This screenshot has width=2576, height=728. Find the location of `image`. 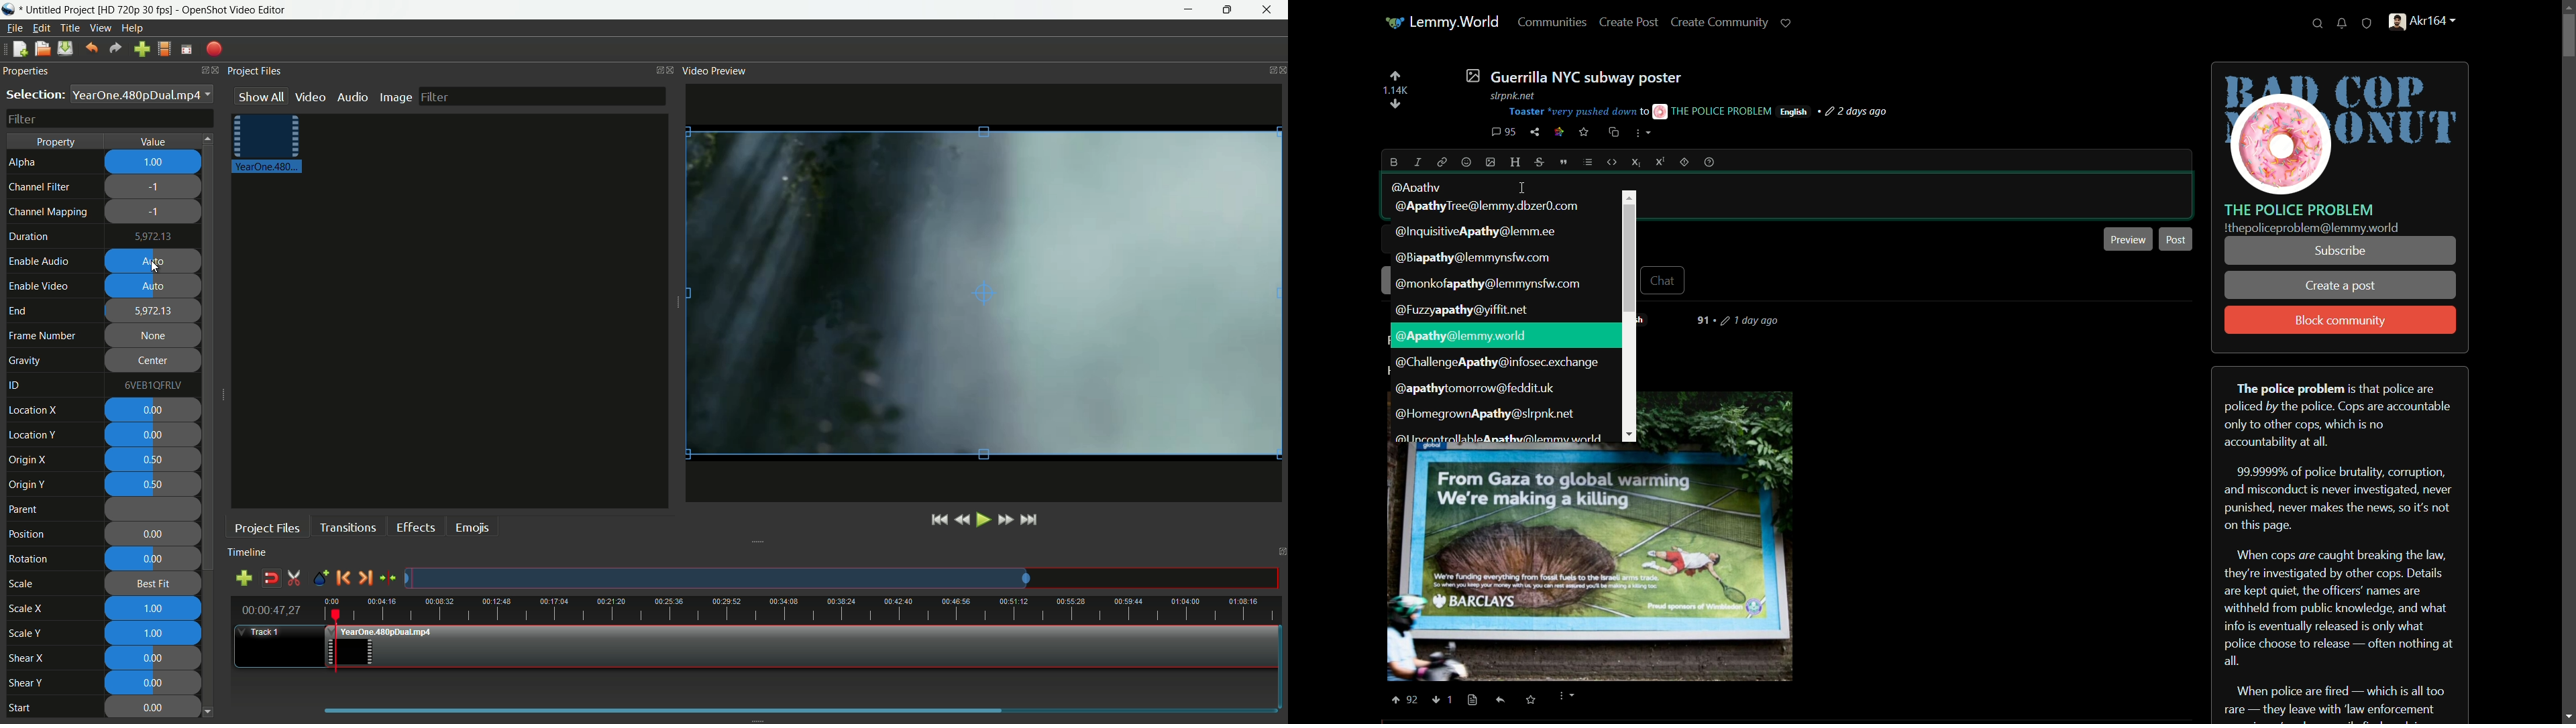

image is located at coordinates (396, 96).